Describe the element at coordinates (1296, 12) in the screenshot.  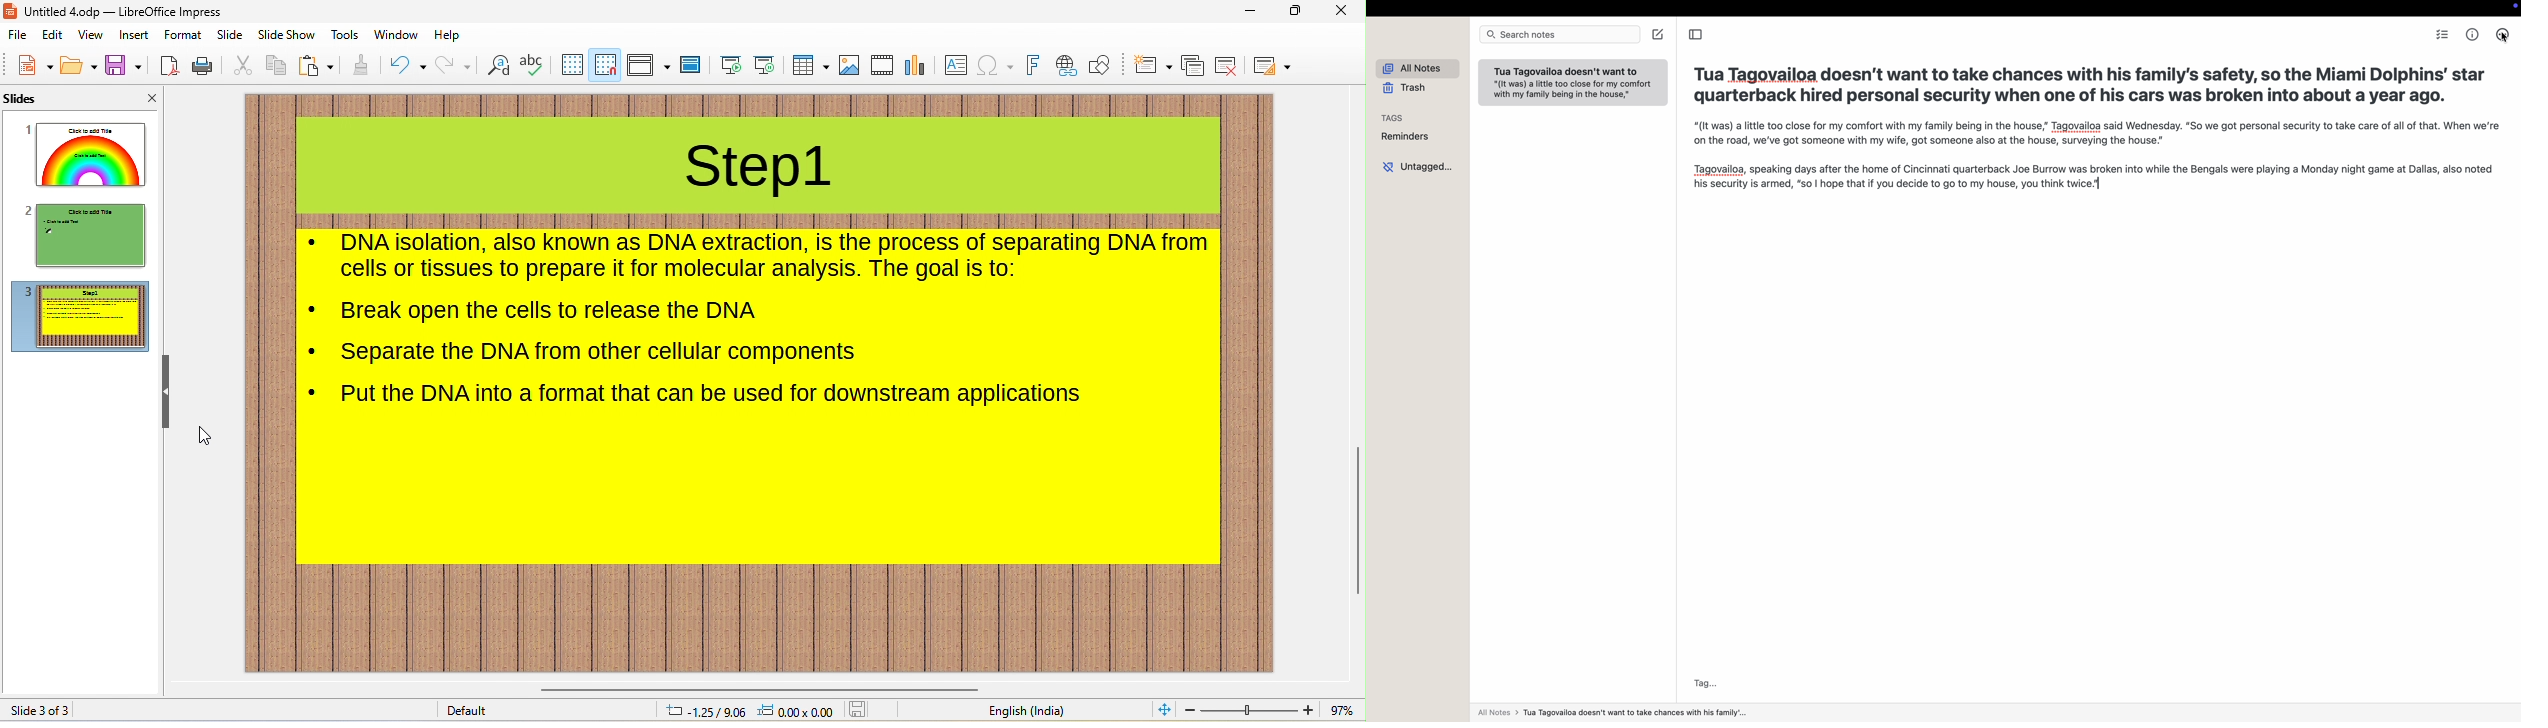
I see `maximize` at that location.